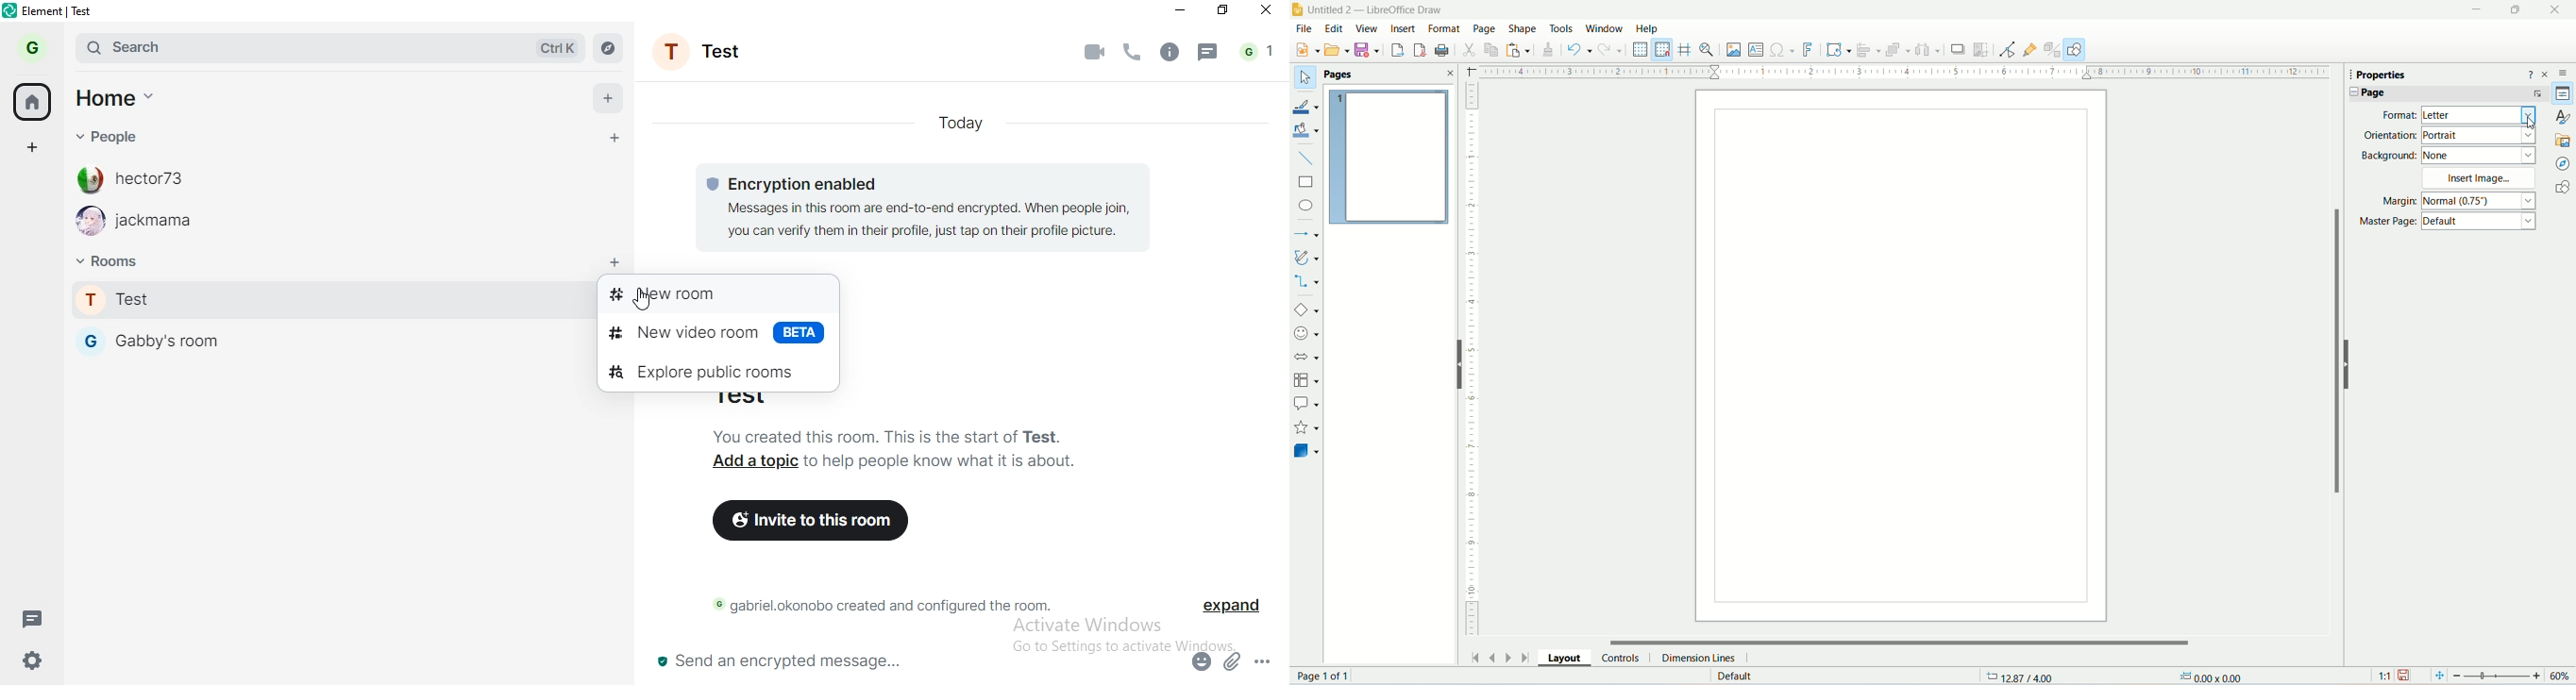 Image resolution: width=2576 pixels, height=700 pixels. What do you see at coordinates (1982, 50) in the screenshot?
I see `crop image` at bounding box center [1982, 50].